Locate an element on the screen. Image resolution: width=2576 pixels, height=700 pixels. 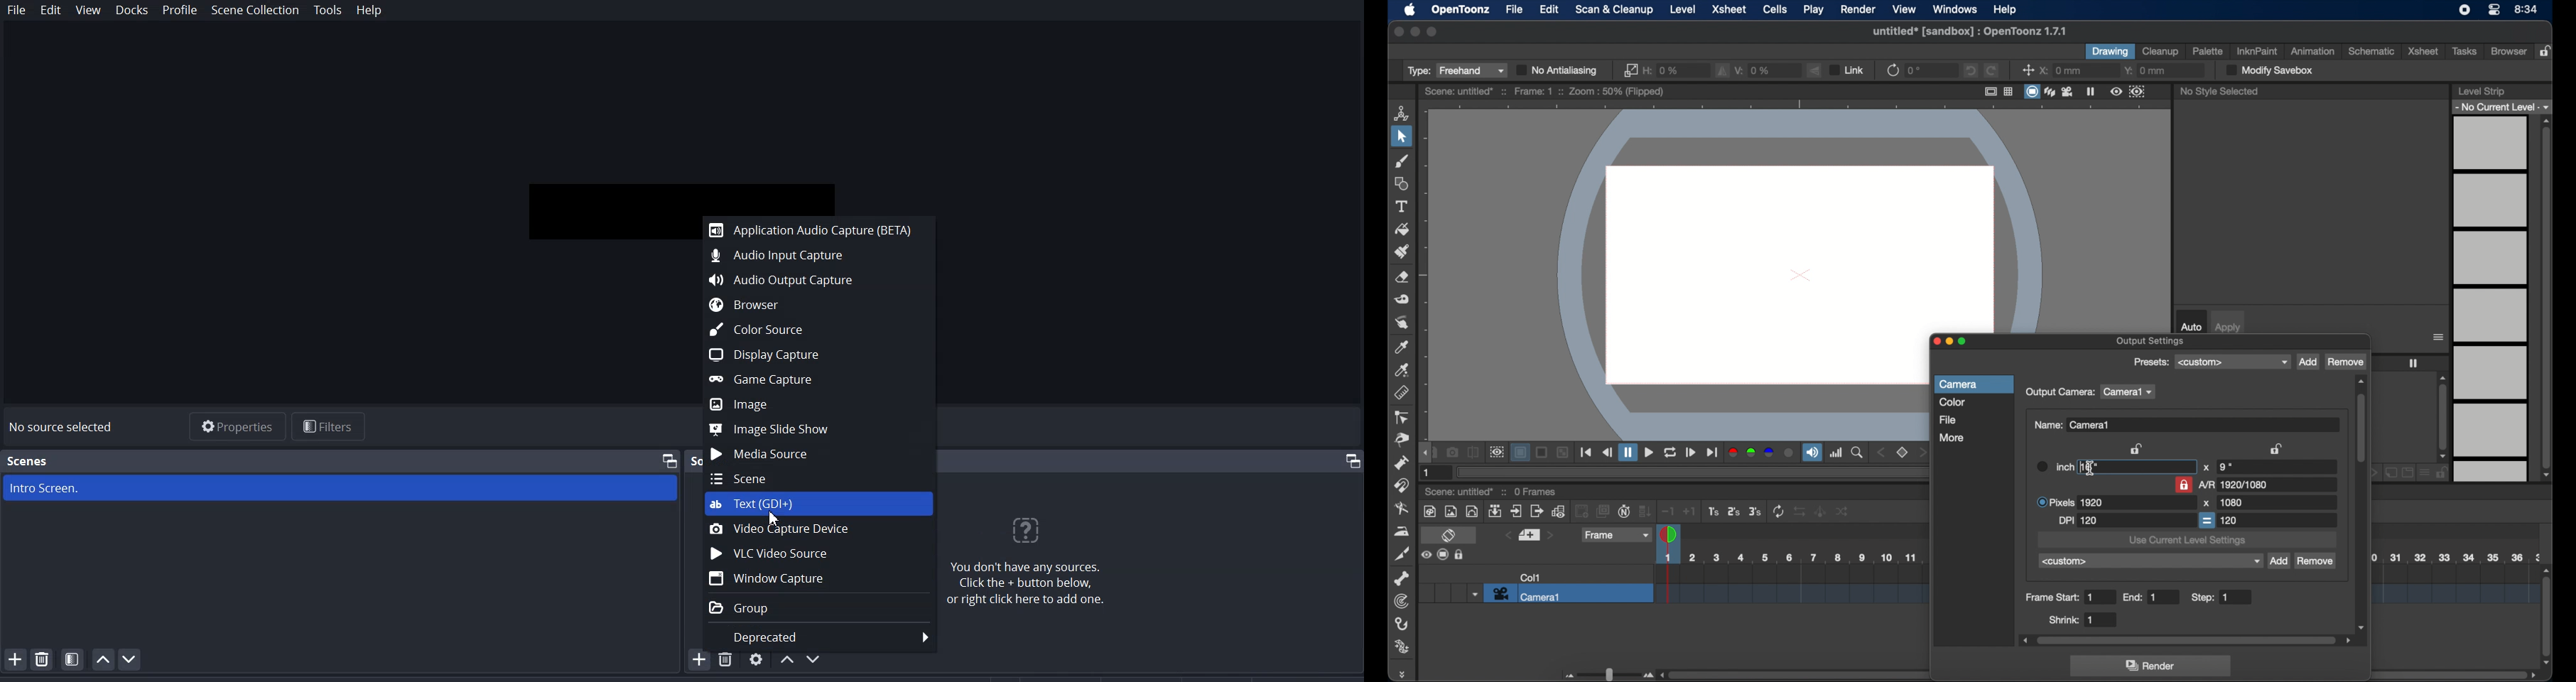
drag handle is located at coordinates (1404, 674).